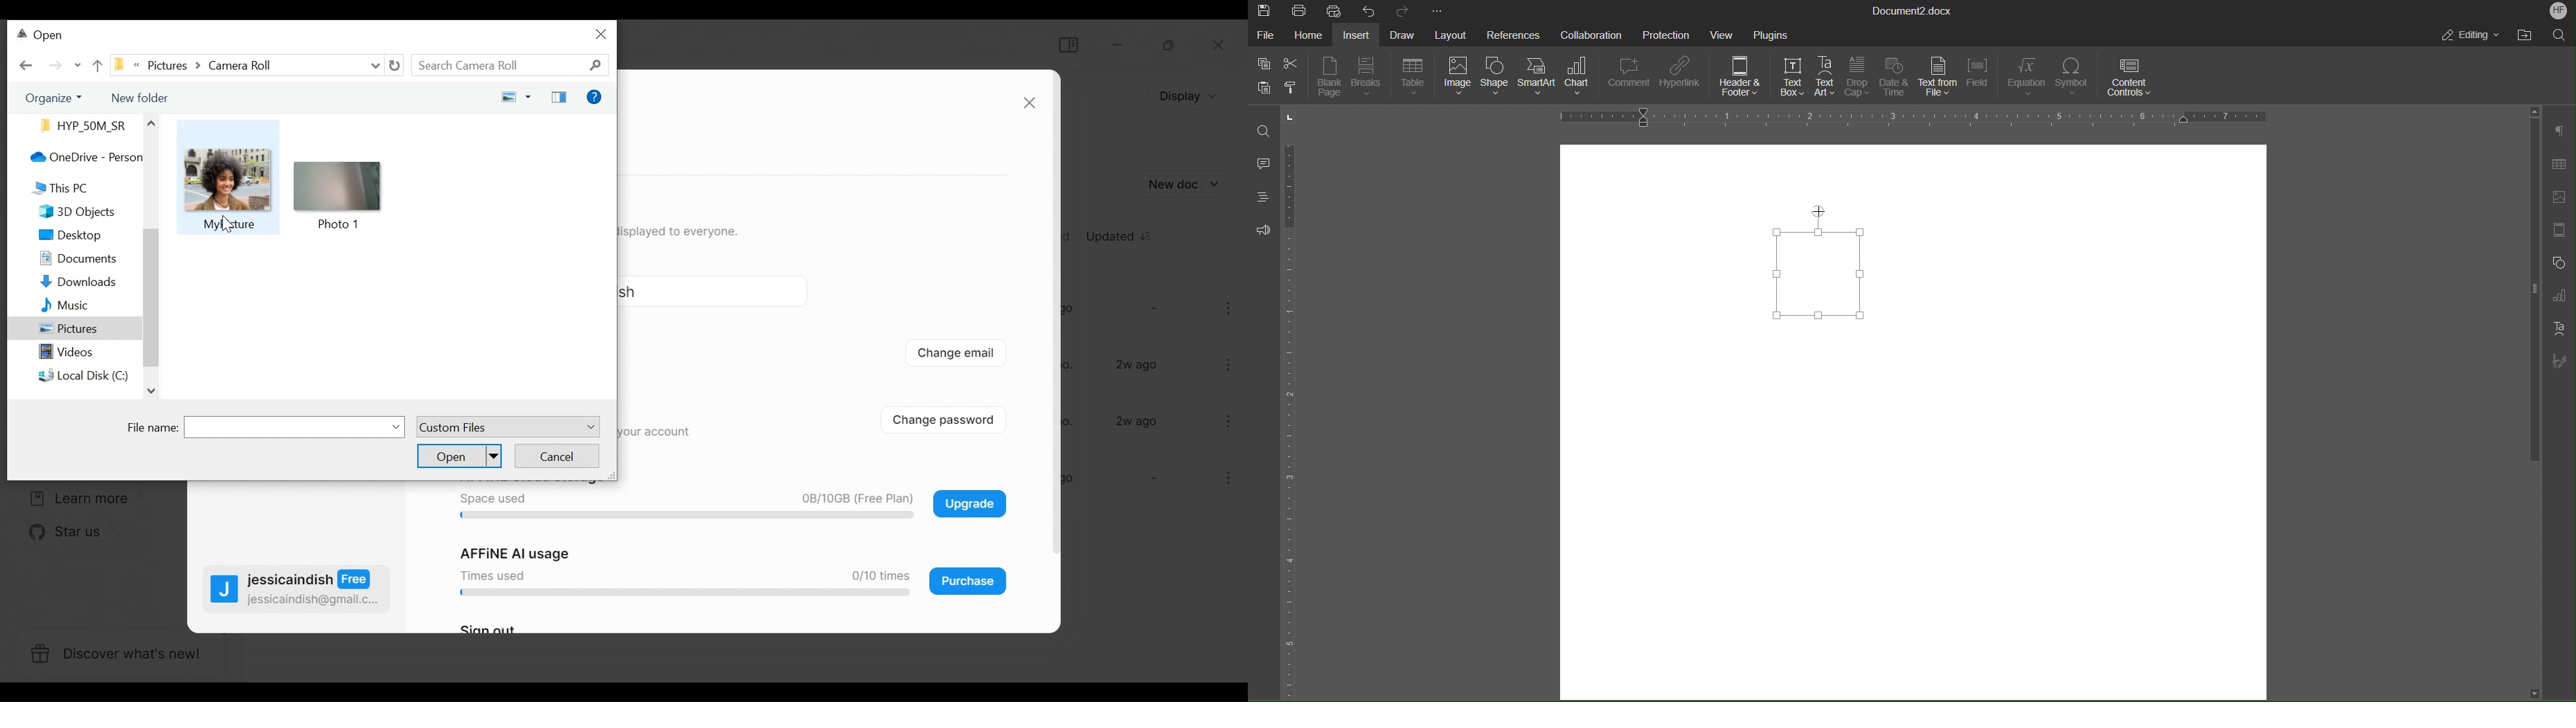 Image resolution: width=2576 pixels, height=728 pixels. I want to click on Draw, so click(1401, 33).